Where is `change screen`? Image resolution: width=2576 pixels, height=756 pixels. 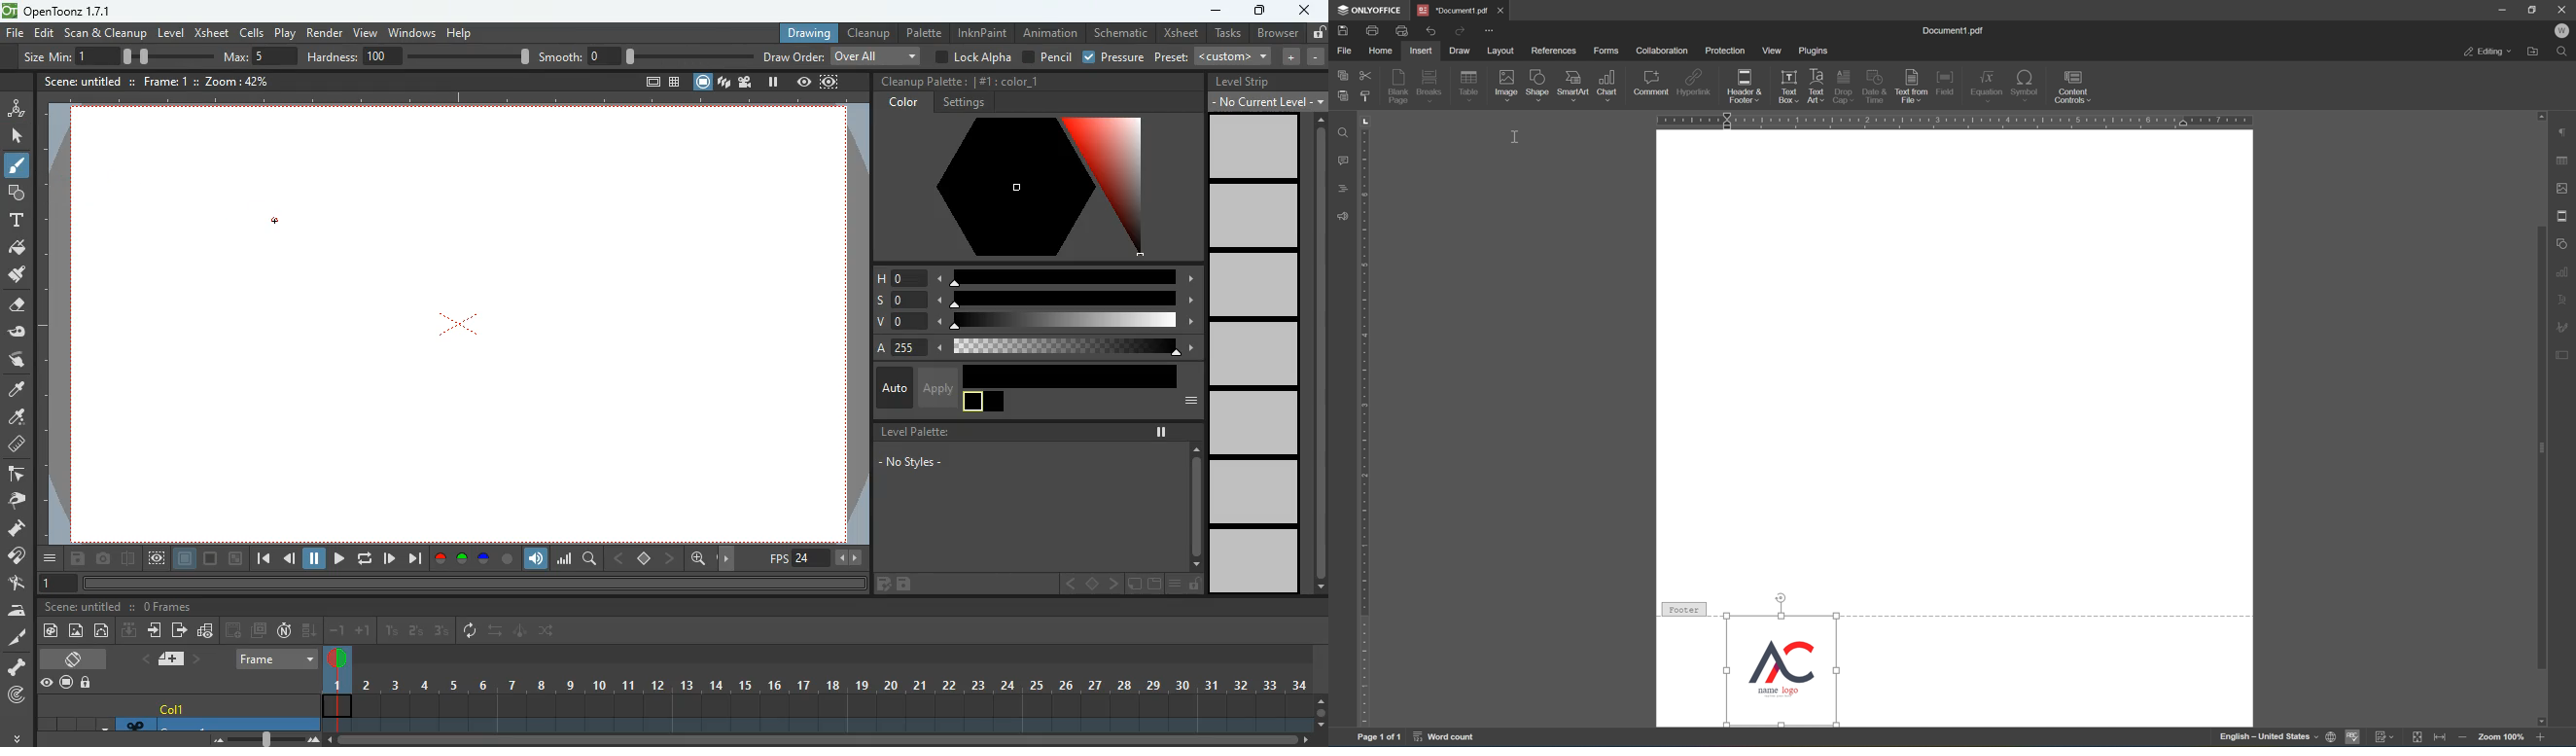 change screen is located at coordinates (77, 658).